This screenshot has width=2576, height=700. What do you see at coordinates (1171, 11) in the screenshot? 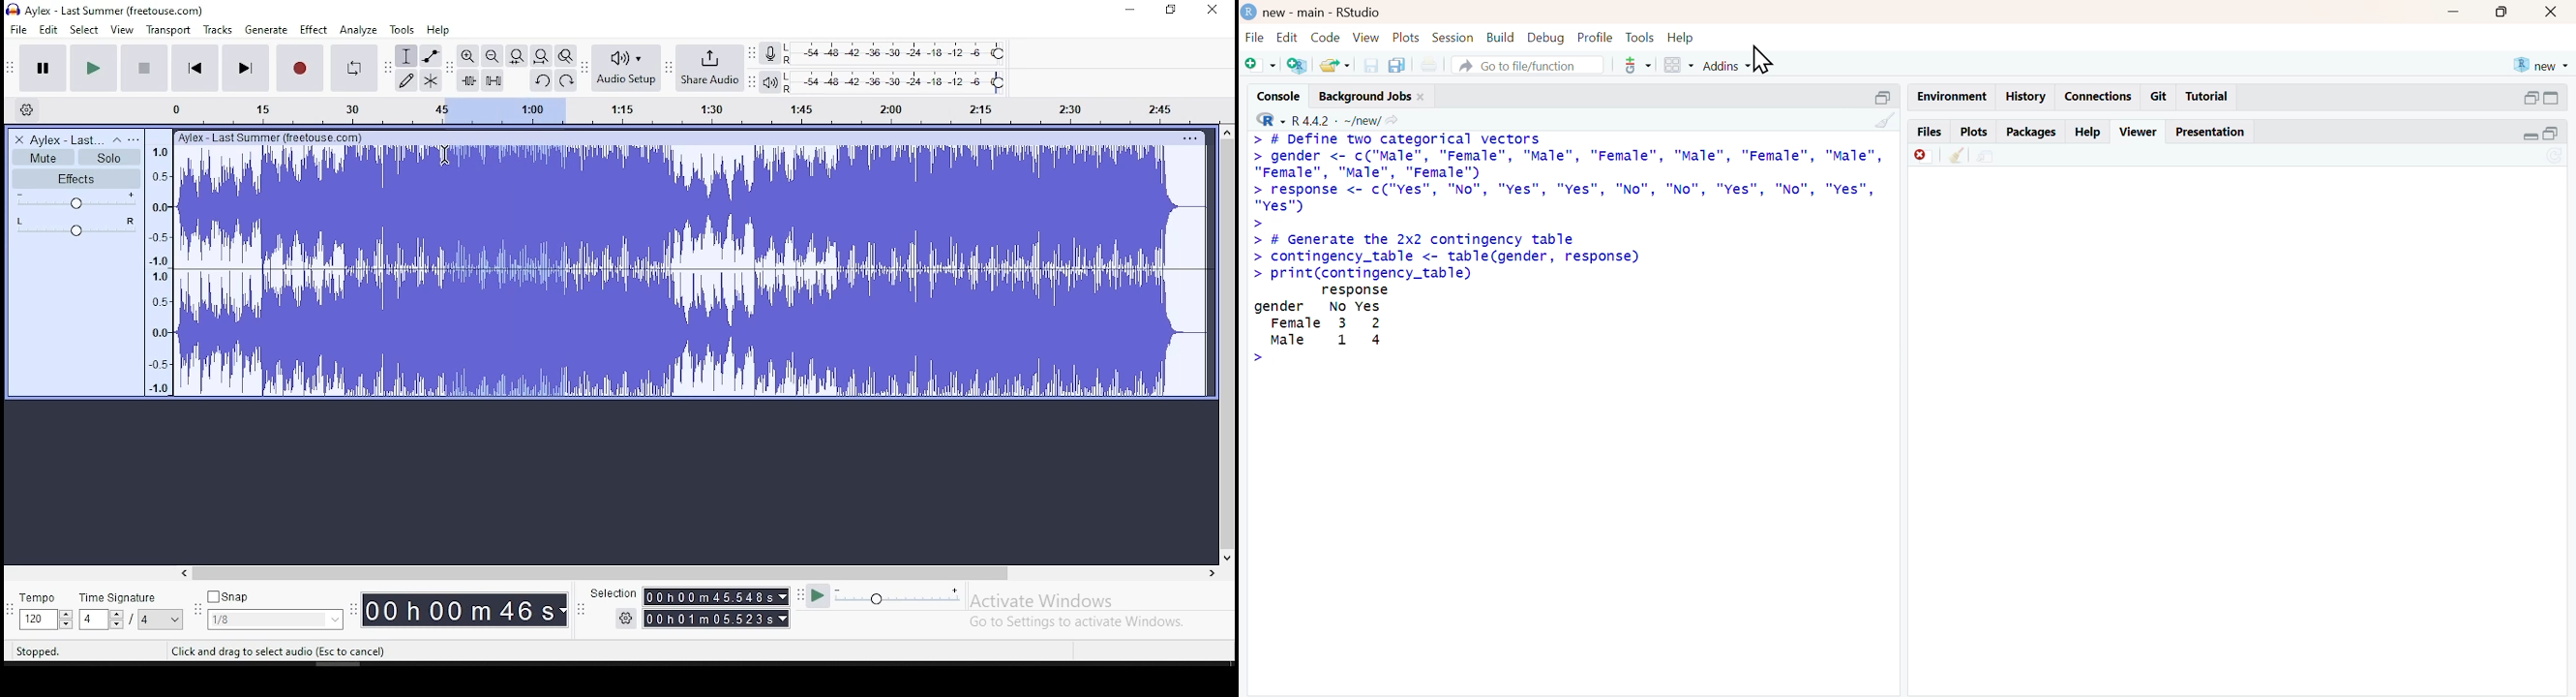
I see `restore` at bounding box center [1171, 11].